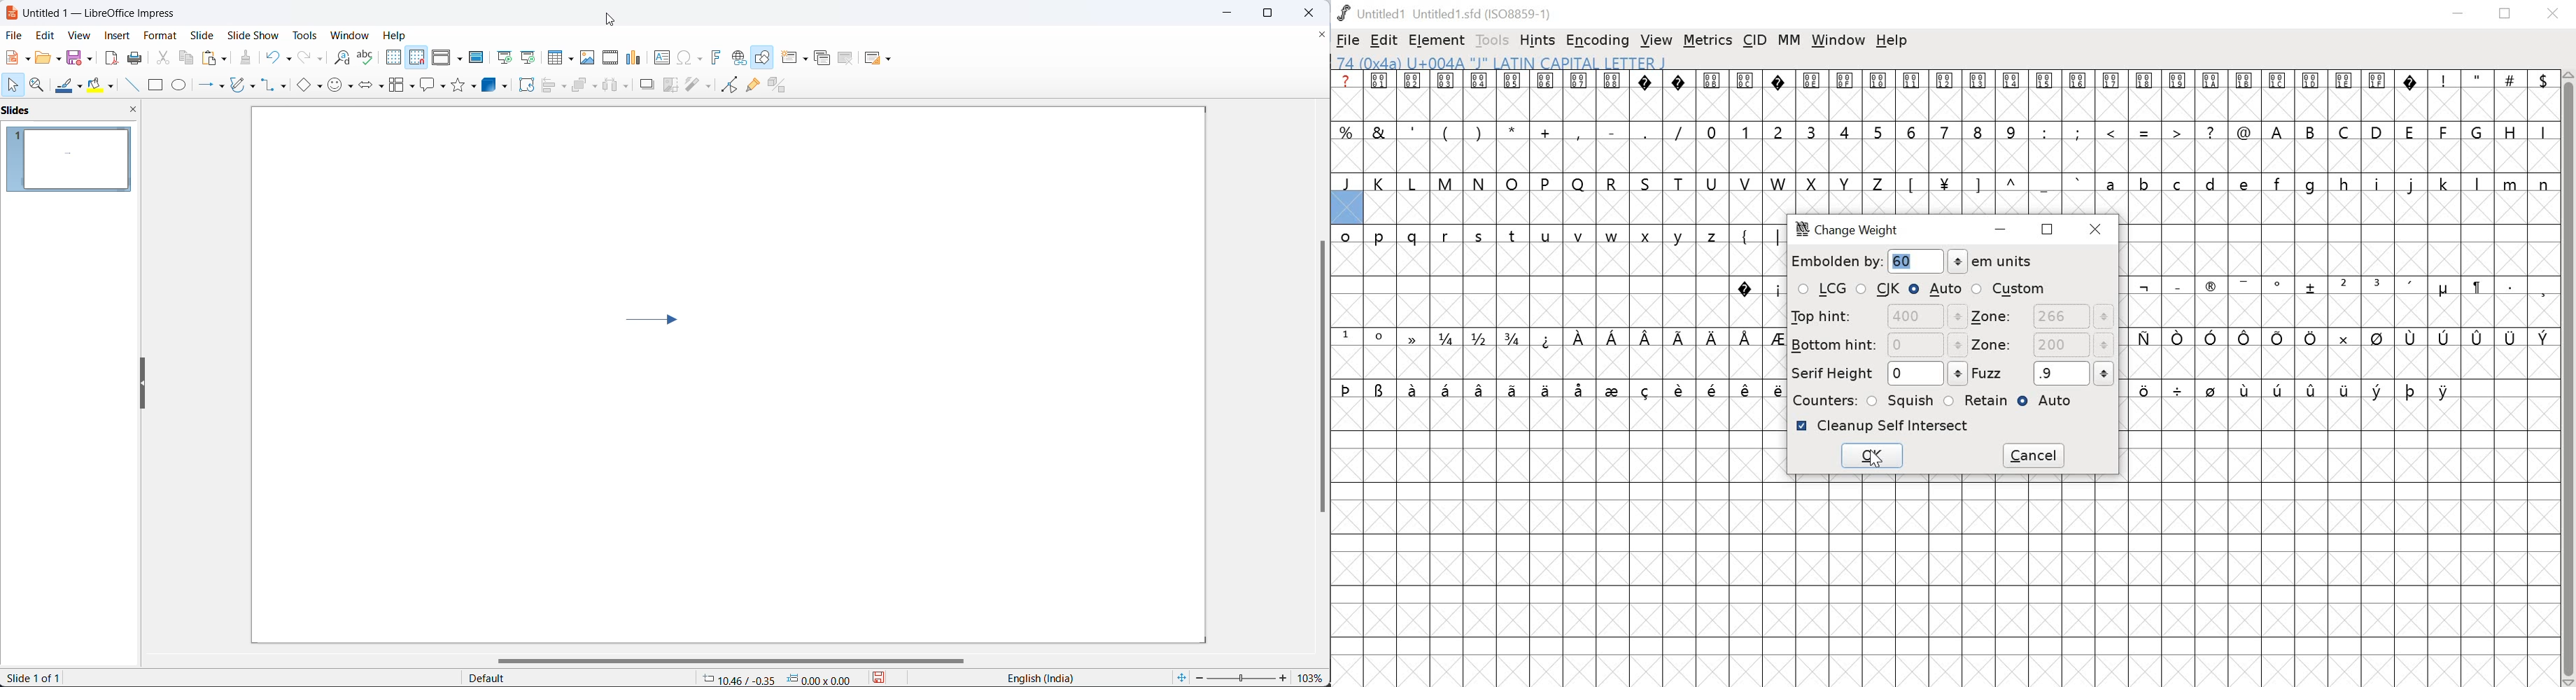 The image size is (2576, 700). I want to click on undo, so click(278, 57).